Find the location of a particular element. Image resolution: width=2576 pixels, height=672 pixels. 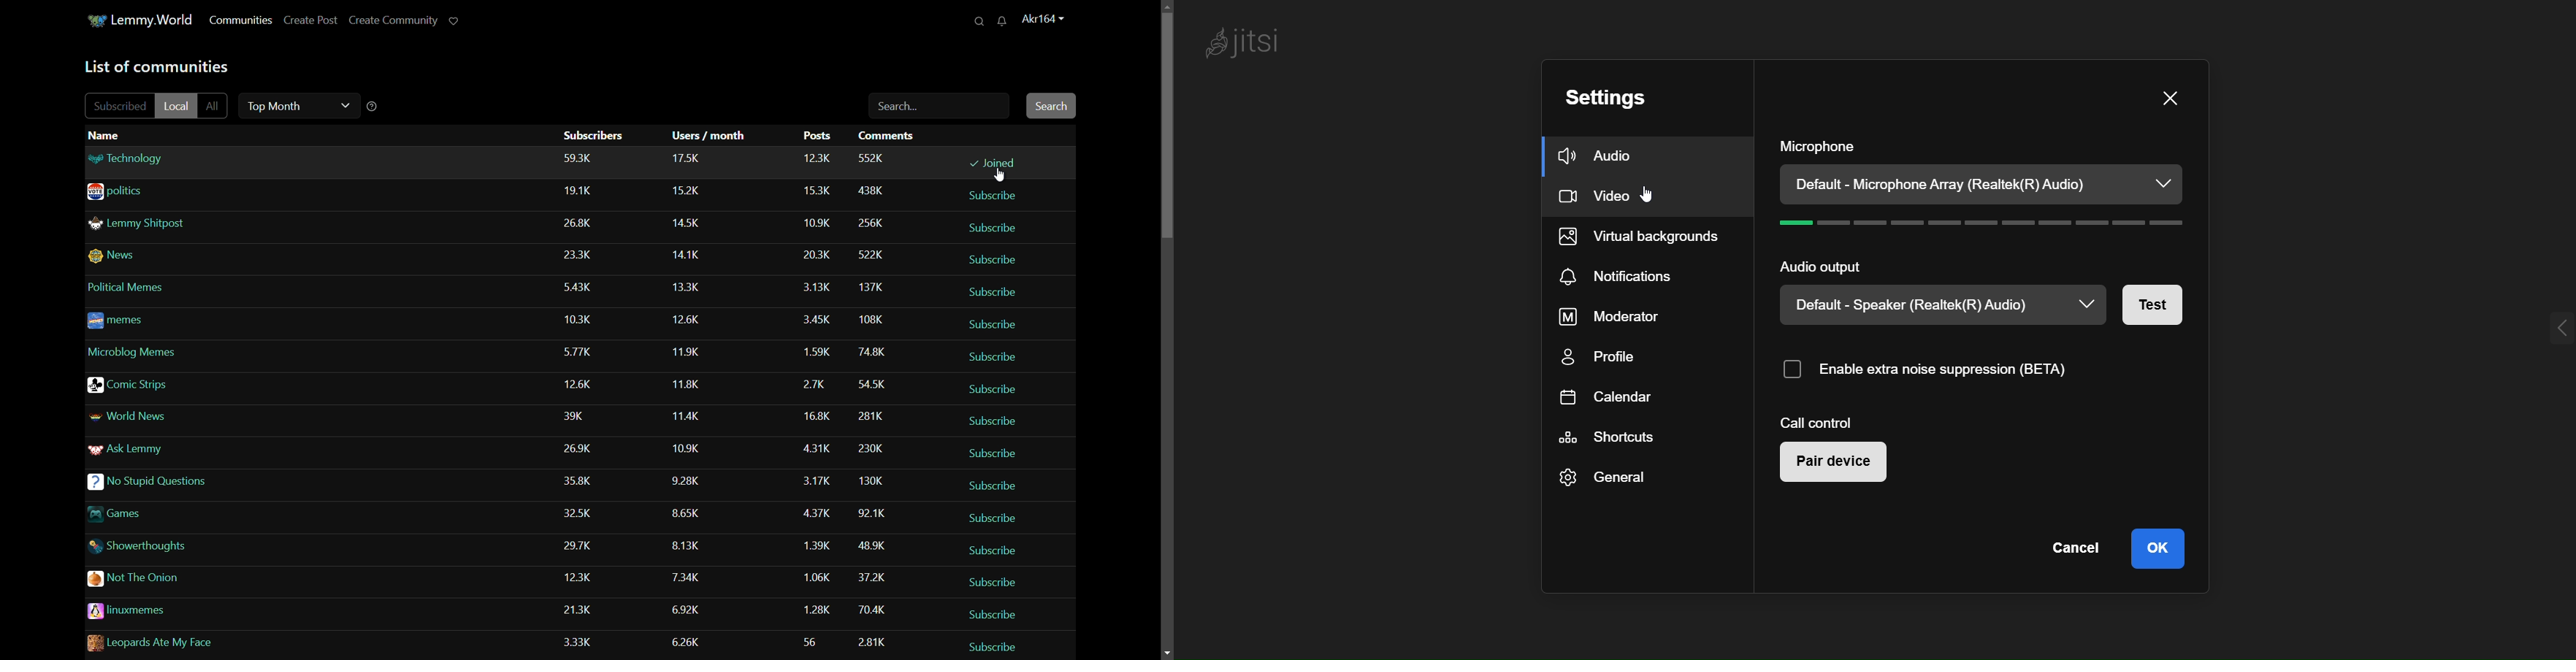

user per month is located at coordinates (688, 578).